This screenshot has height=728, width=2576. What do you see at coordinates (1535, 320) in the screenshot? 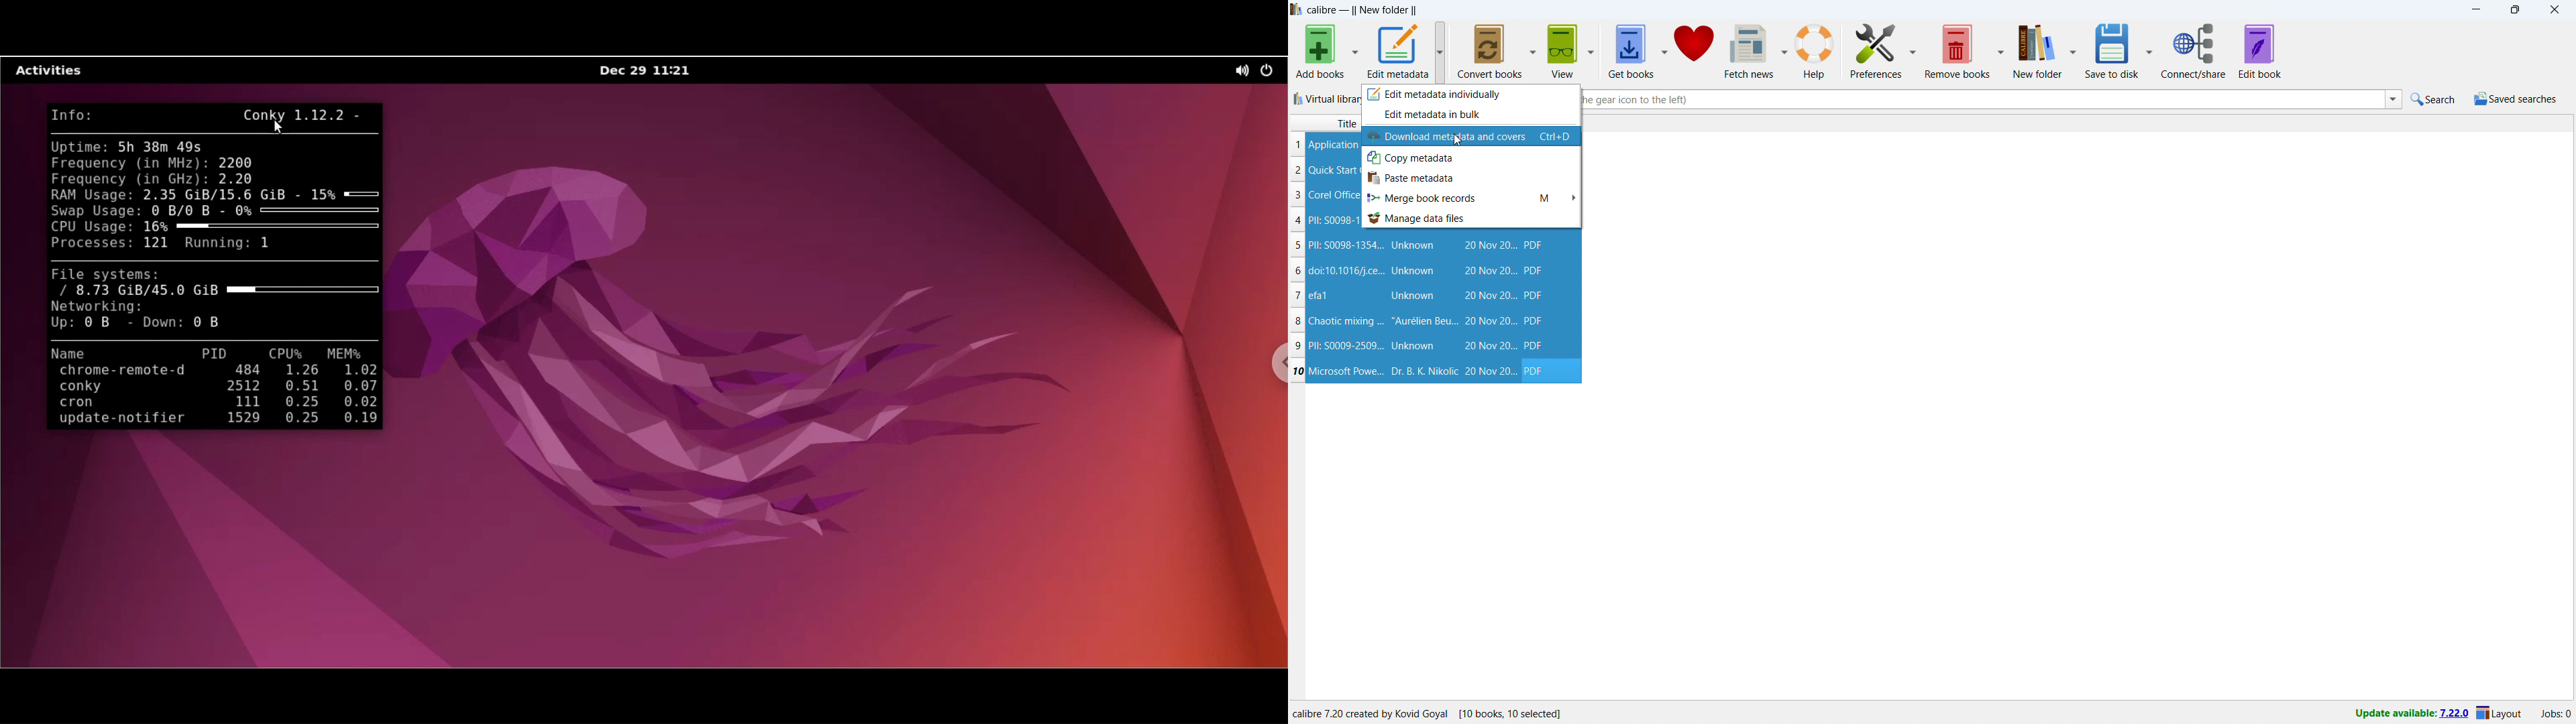
I see `PDF` at bounding box center [1535, 320].